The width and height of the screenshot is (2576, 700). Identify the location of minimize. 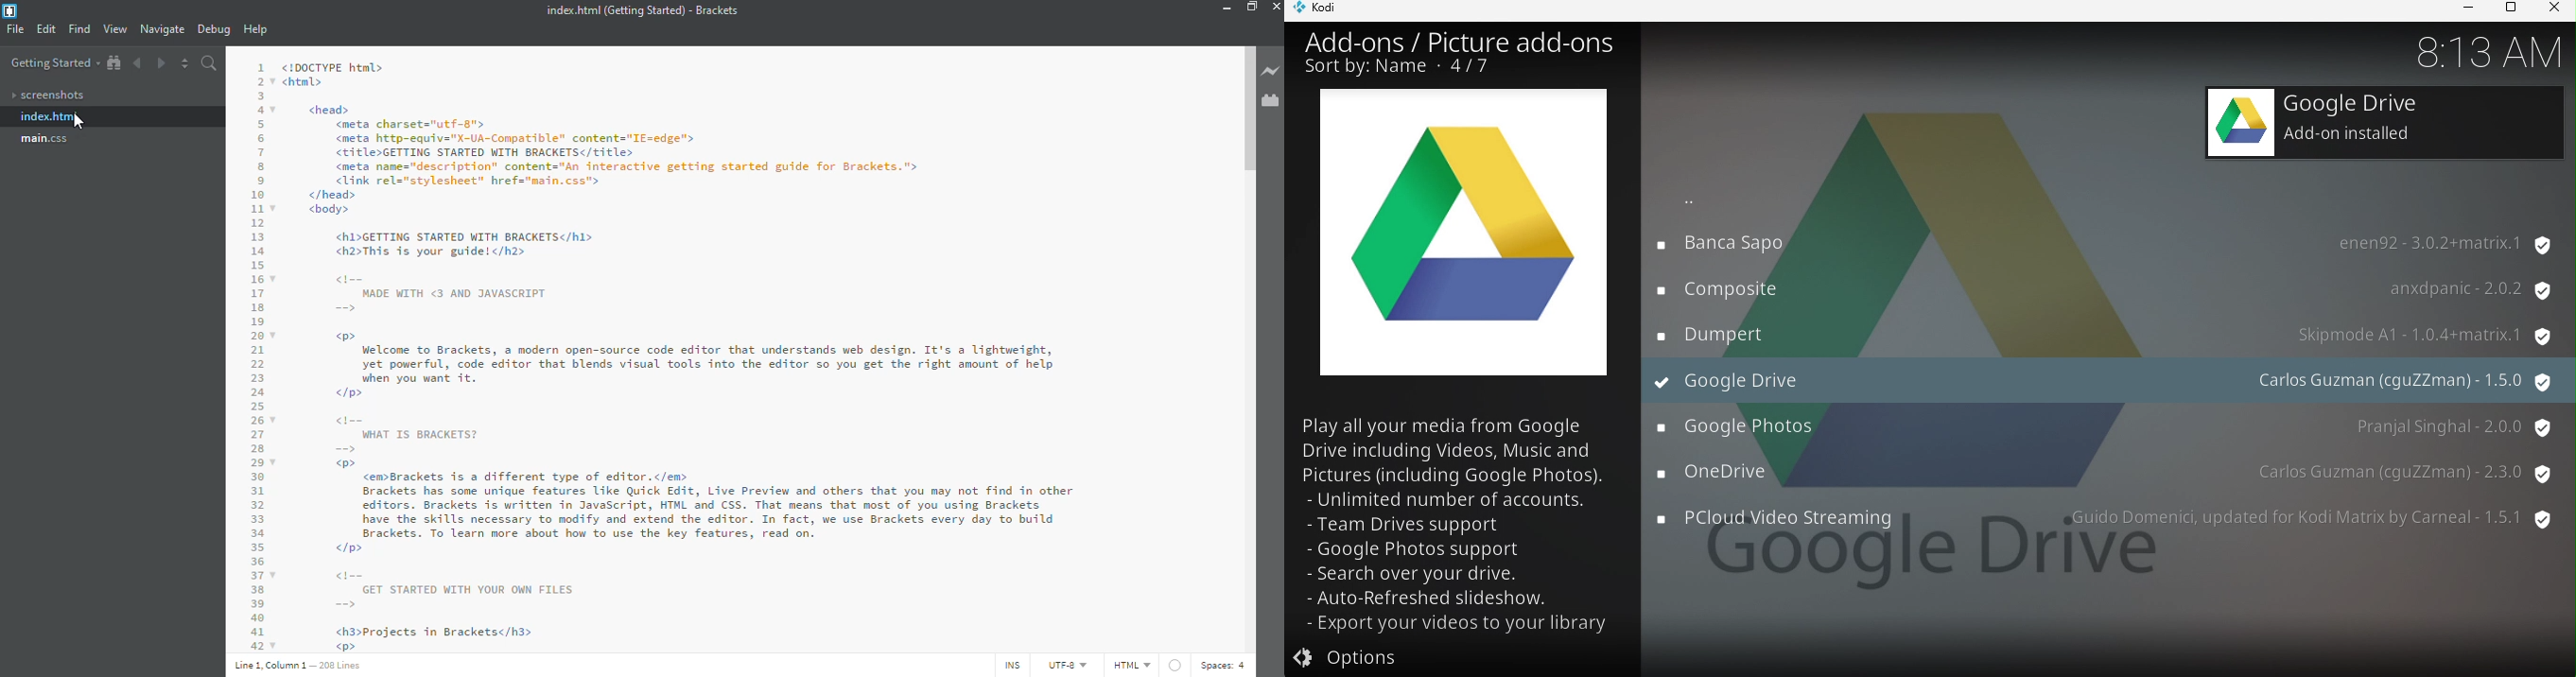
(1224, 8).